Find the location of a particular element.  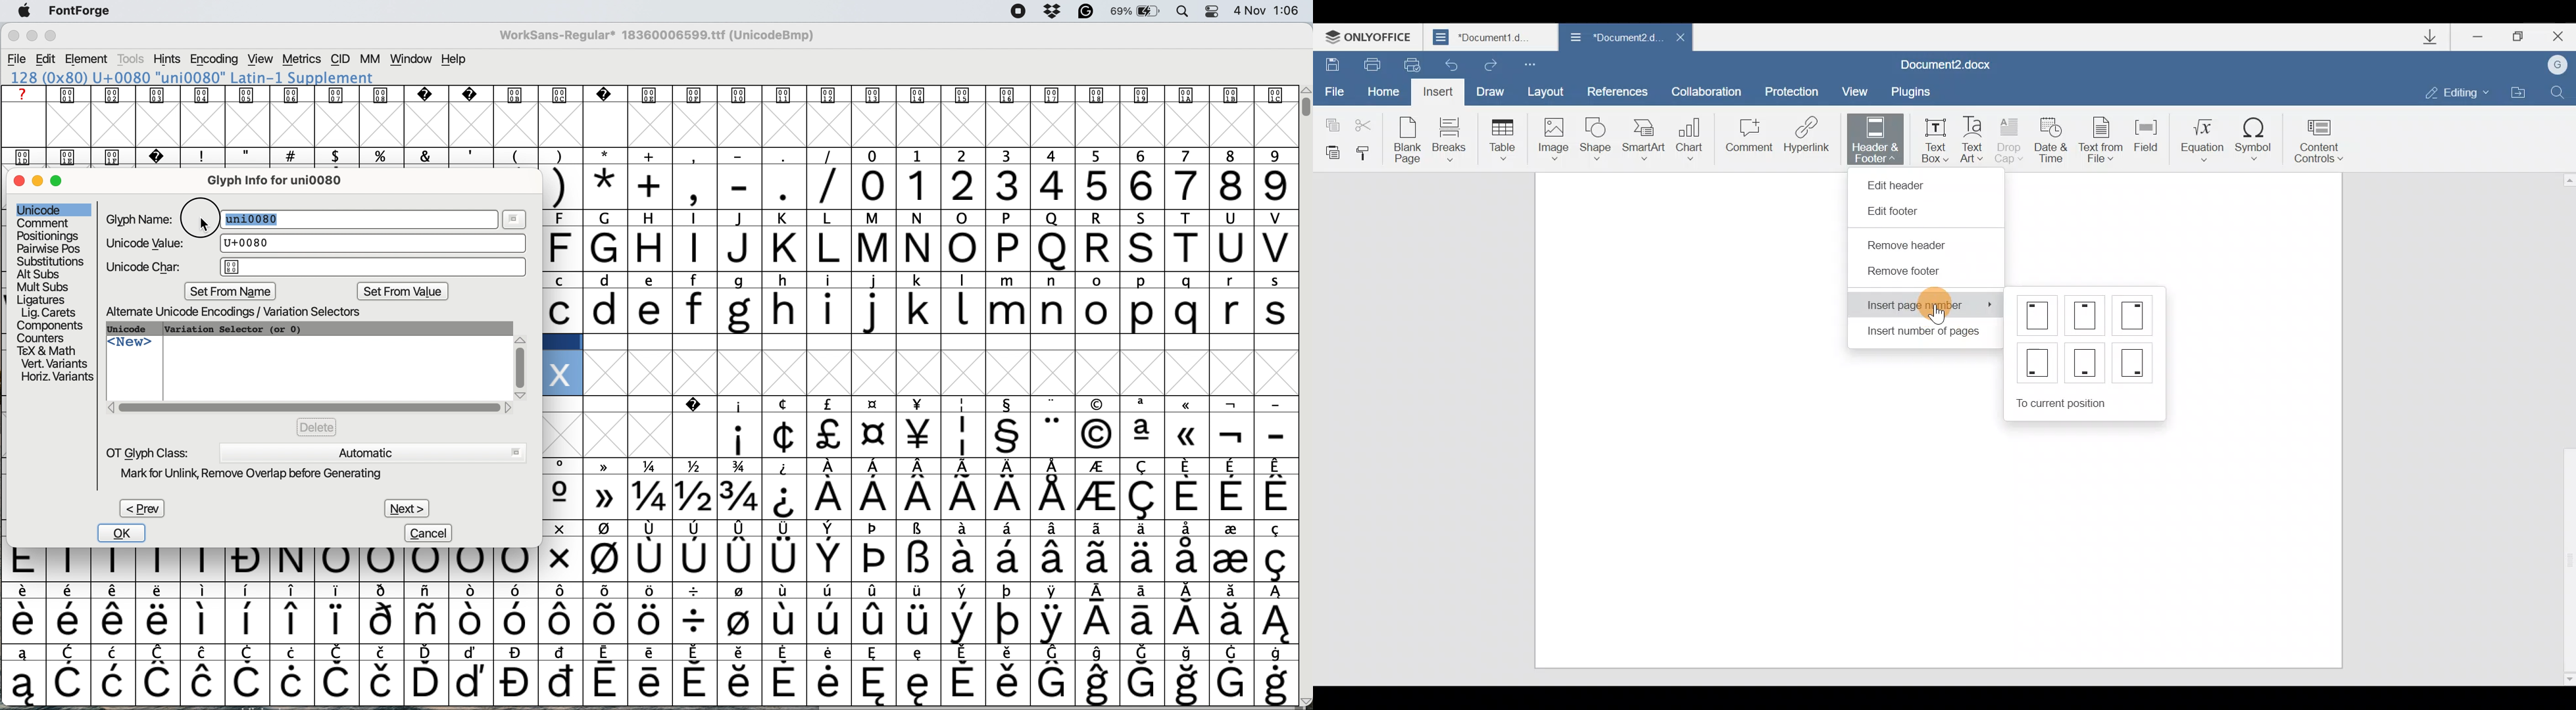

vertical scroll bar is located at coordinates (1303, 106).